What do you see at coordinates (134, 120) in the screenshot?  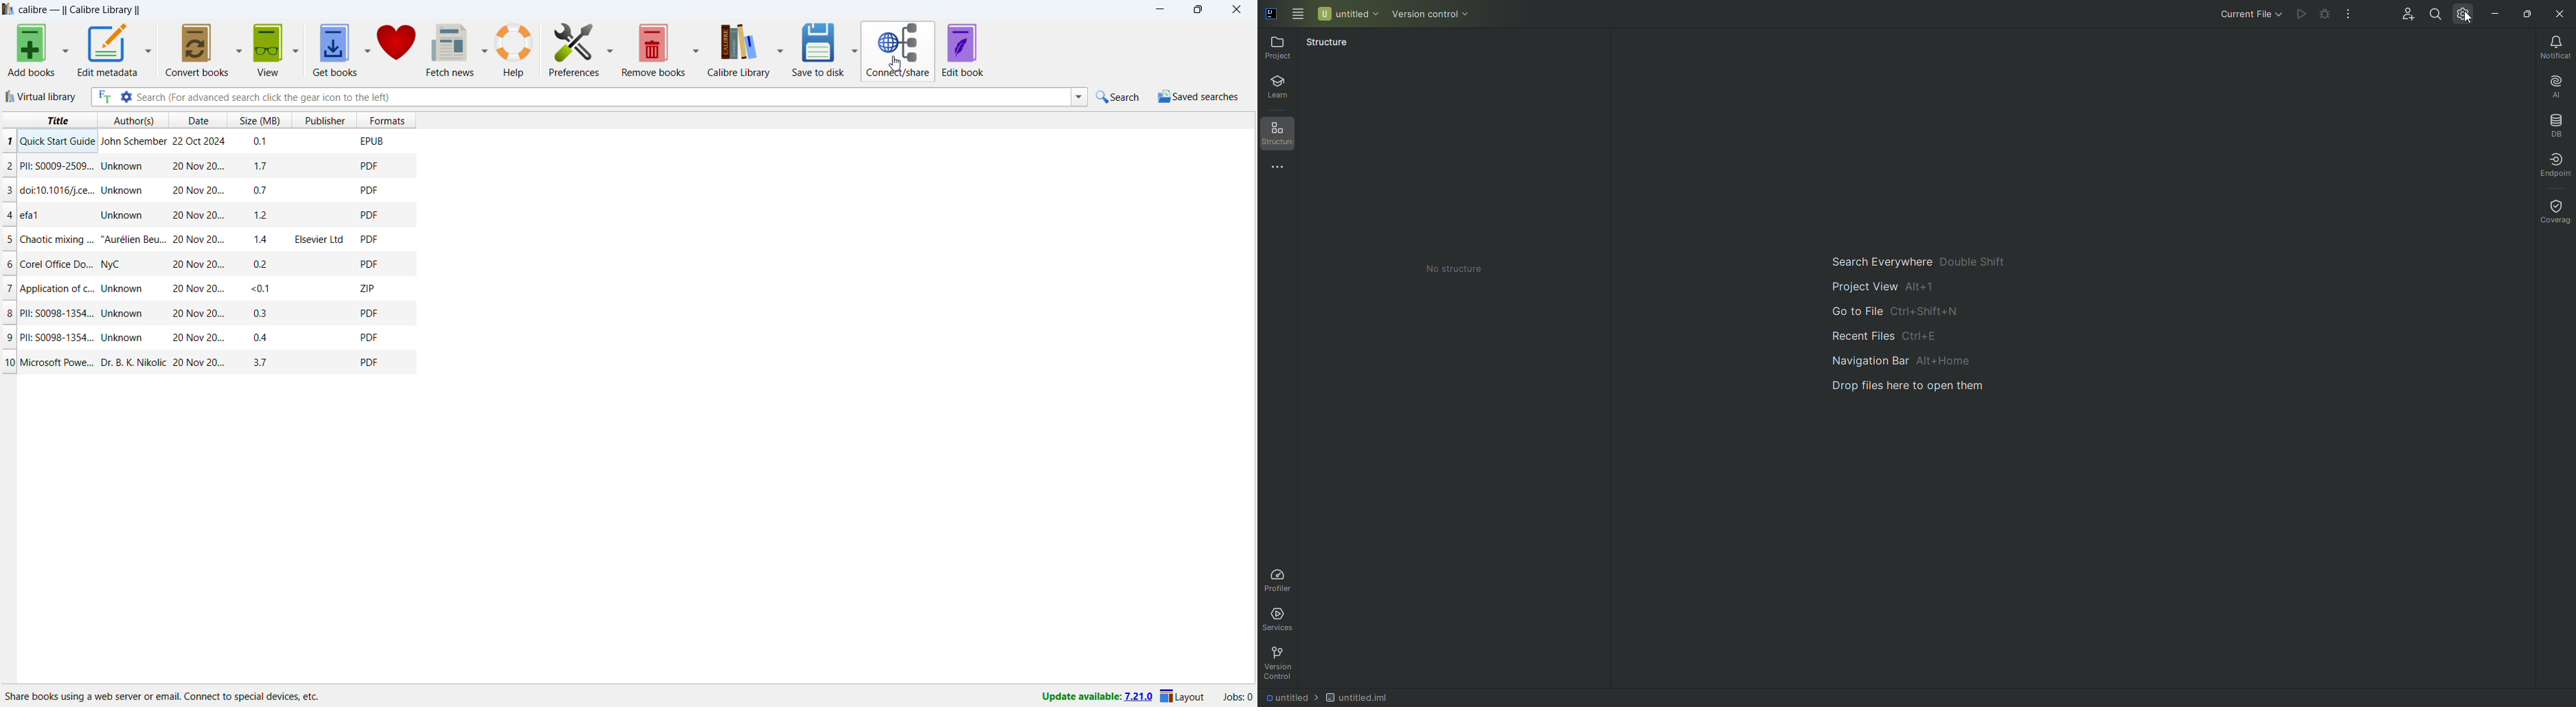 I see `sort by authors` at bounding box center [134, 120].